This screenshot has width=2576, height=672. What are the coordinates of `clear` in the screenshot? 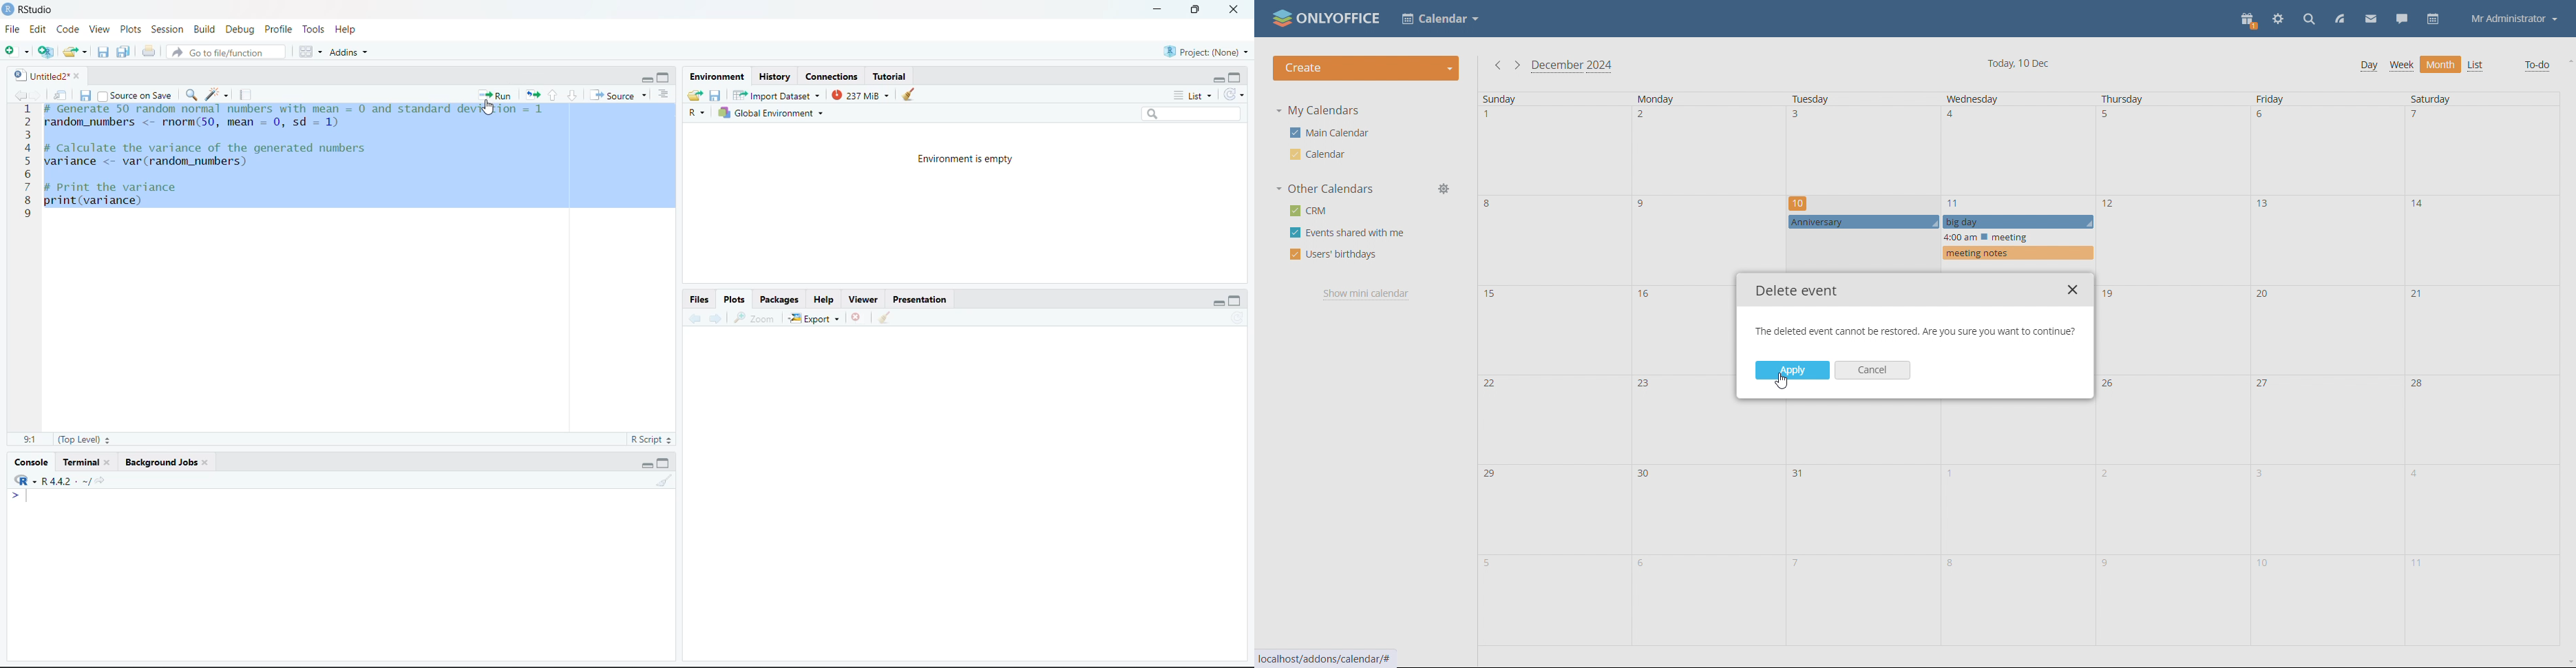 It's located at (664, 480).